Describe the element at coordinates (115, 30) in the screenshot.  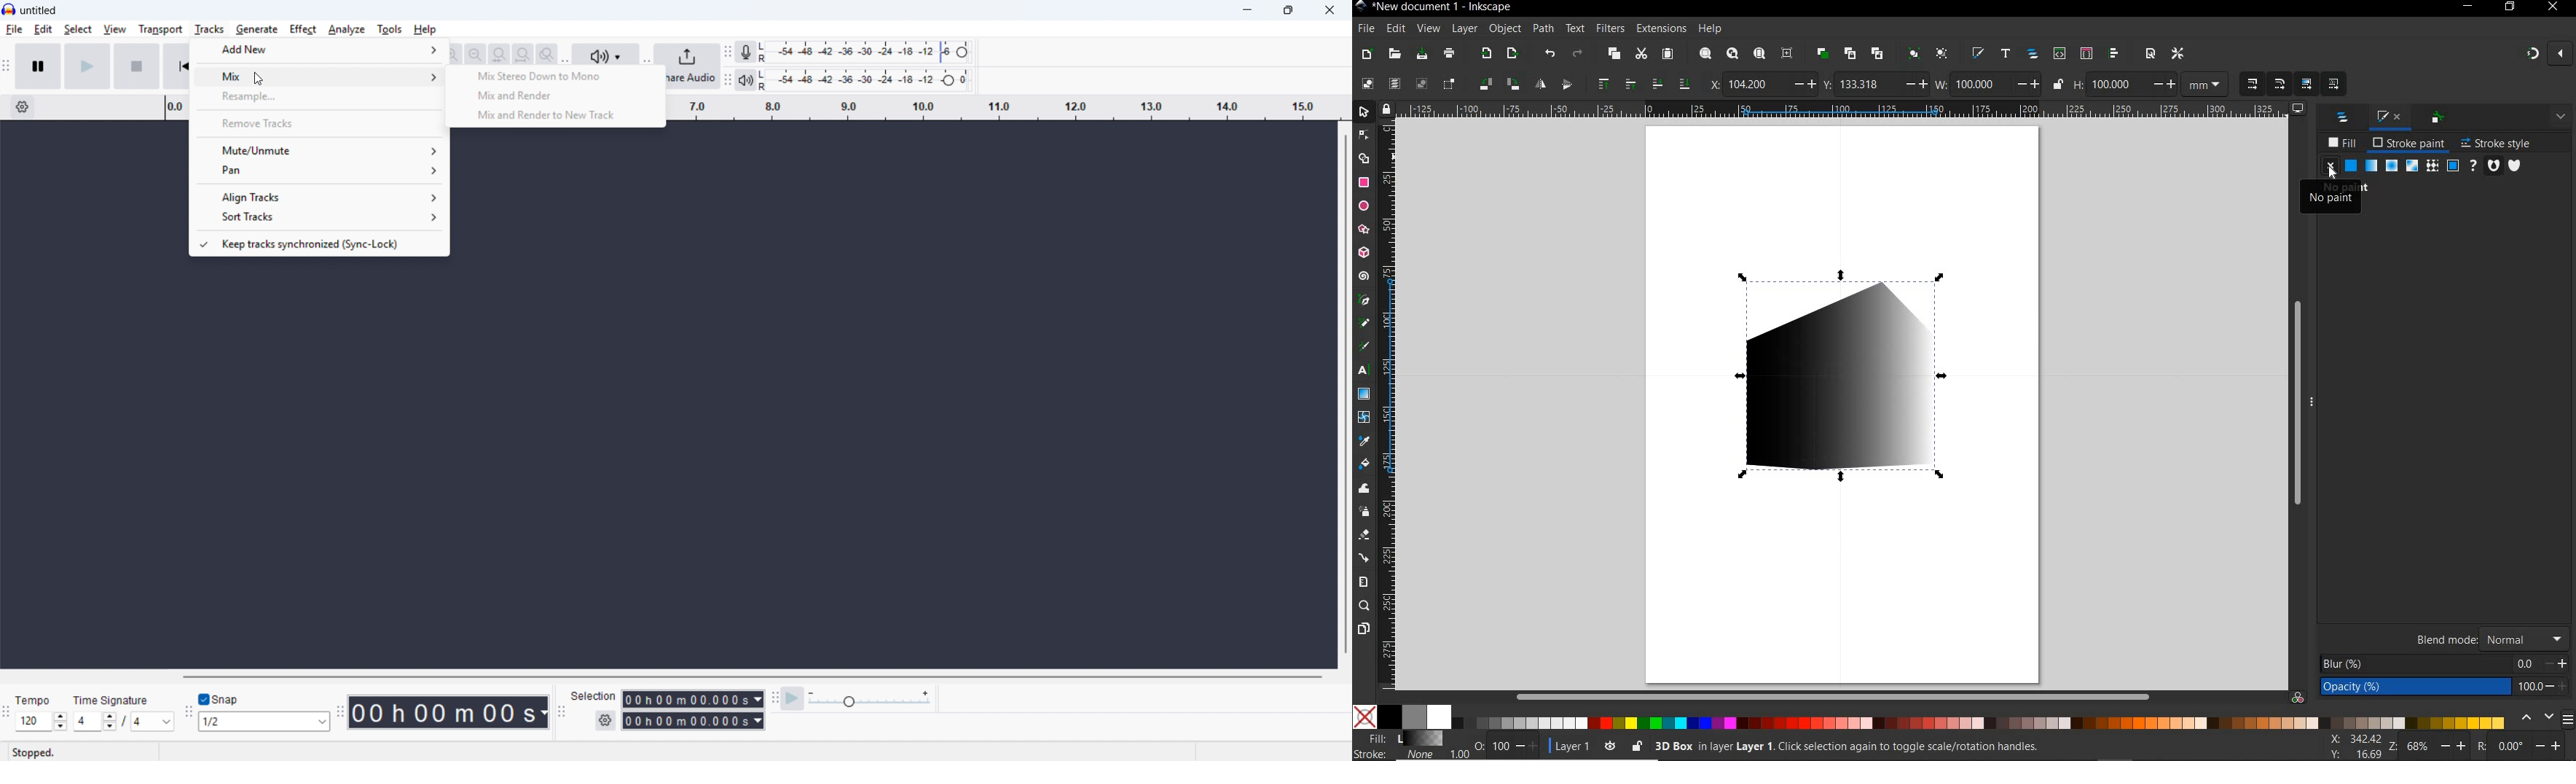
I see `view ` at that location.